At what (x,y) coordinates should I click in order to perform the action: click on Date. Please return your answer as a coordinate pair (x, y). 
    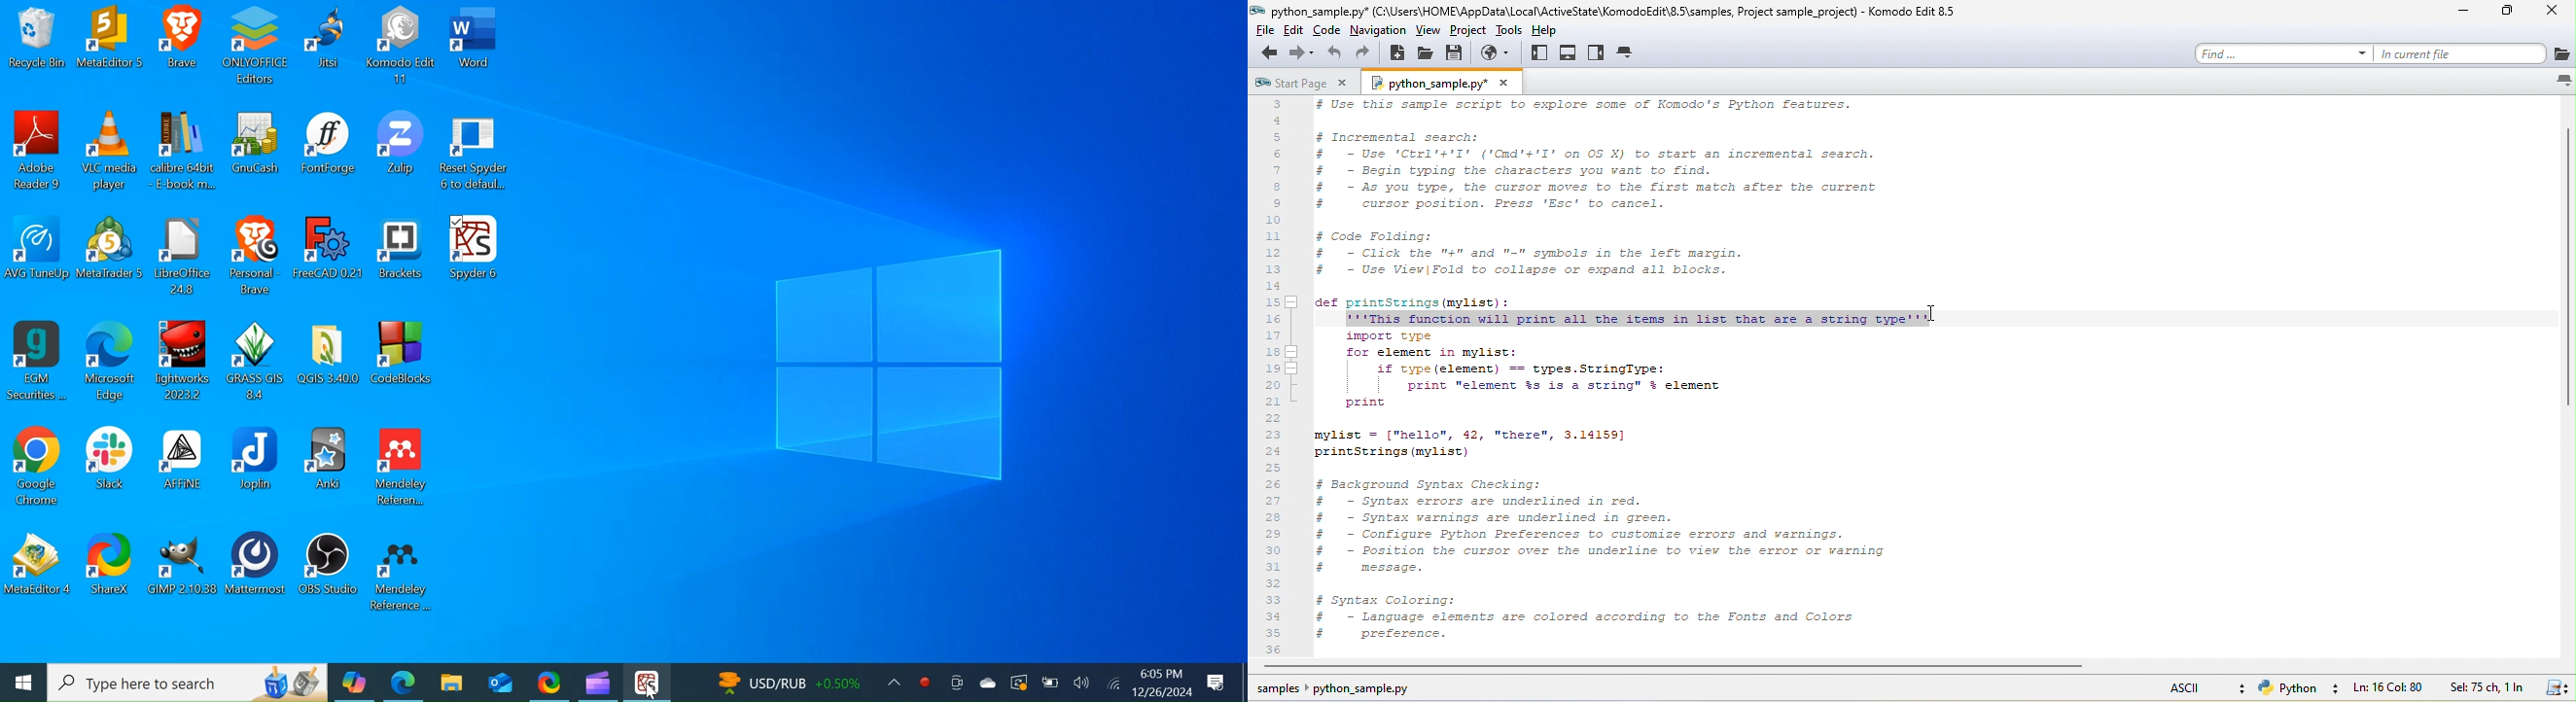
    Looking at the image, I should click on (1162, 692).